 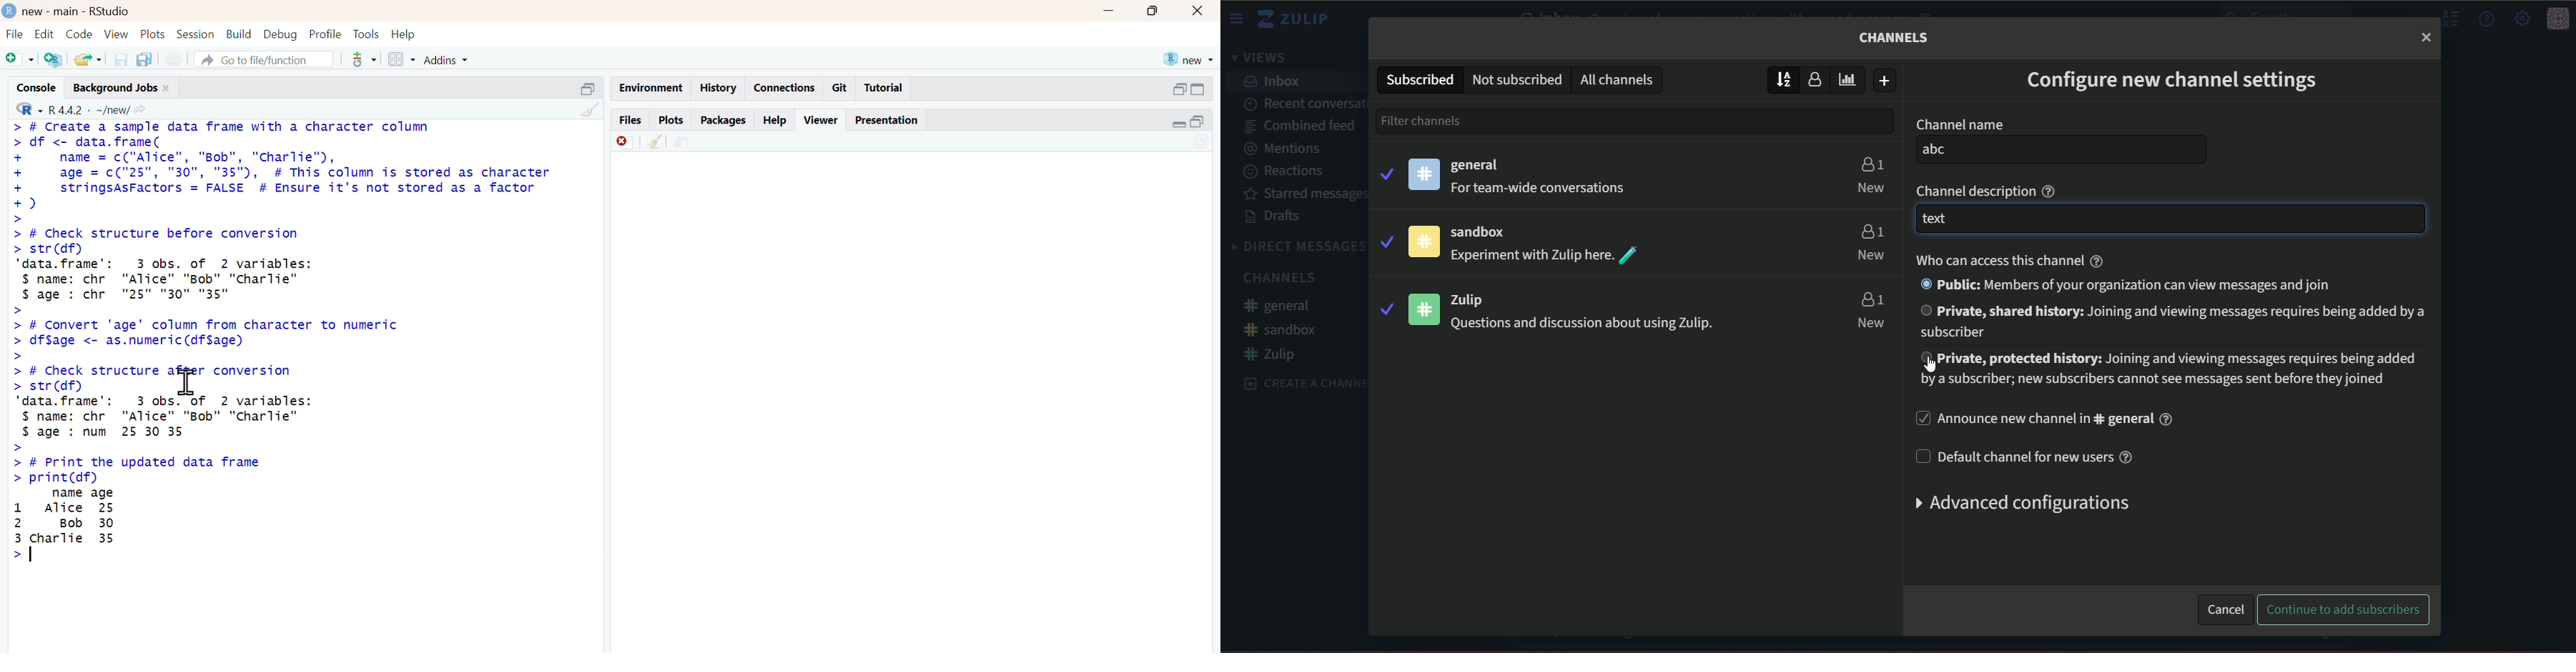 What do you see at coordinates (1197, 122) in the screenshot?
I see `open in separate window` at bounding box center [1197, 122].